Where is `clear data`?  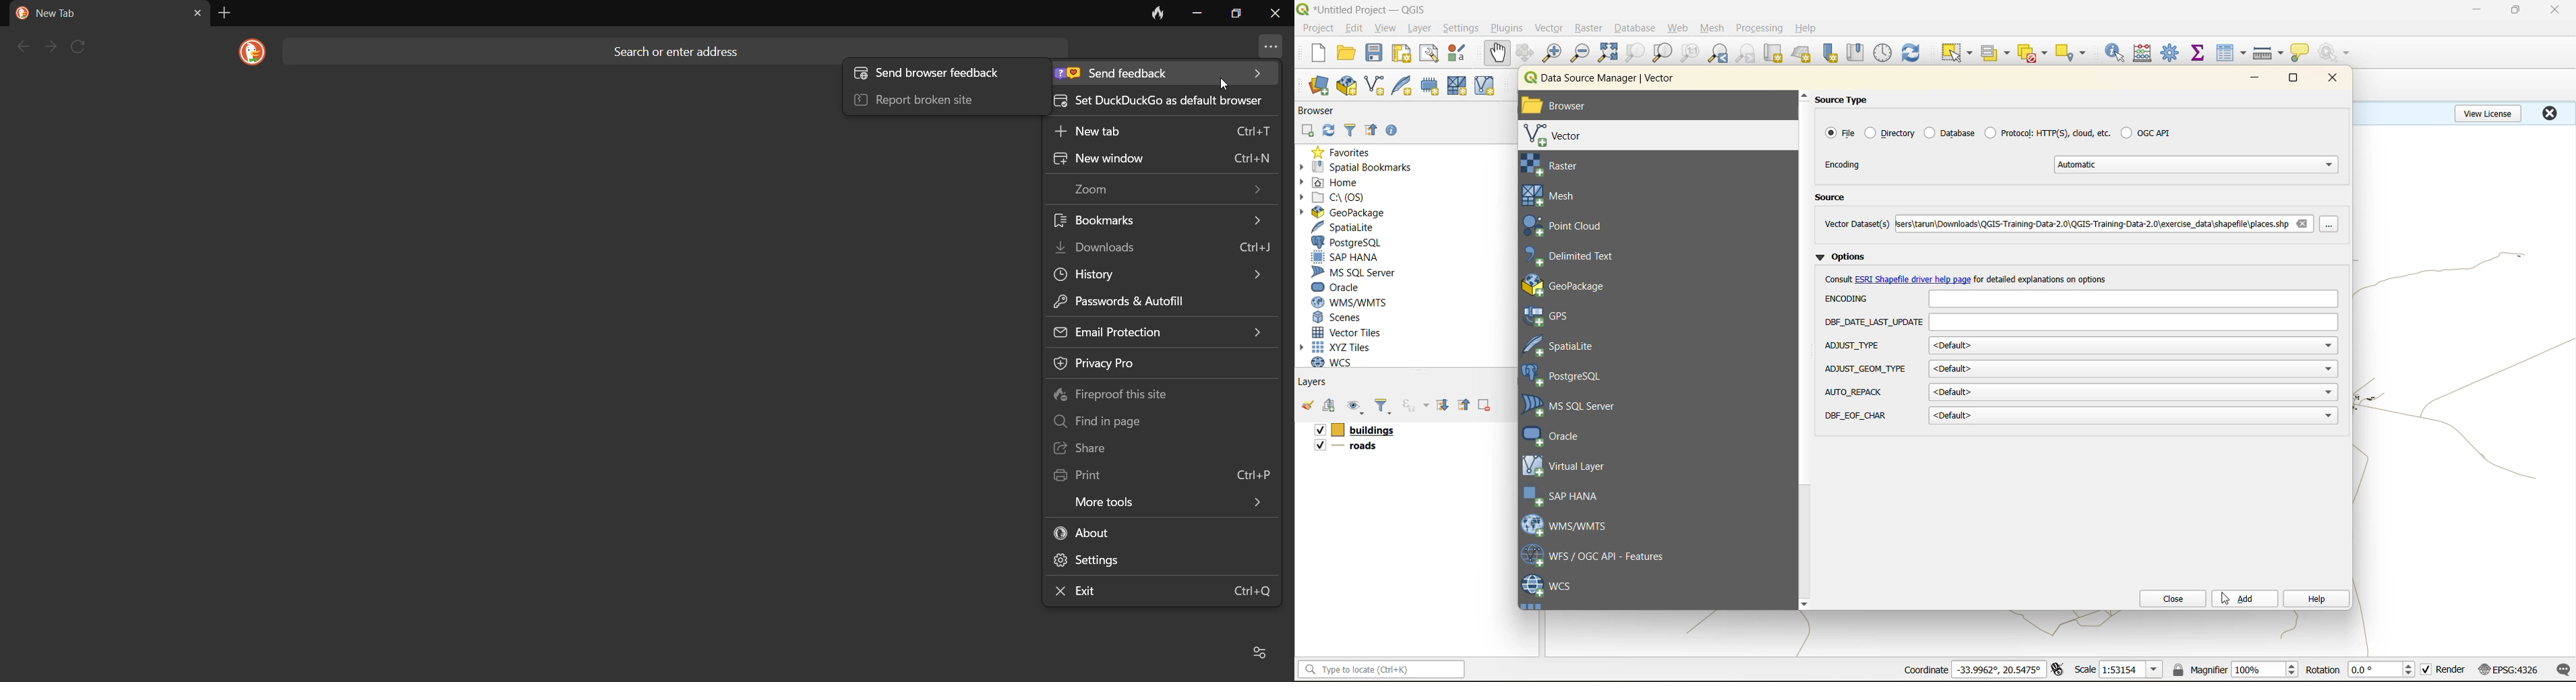
clear data is located at coordinates (1151, 17).